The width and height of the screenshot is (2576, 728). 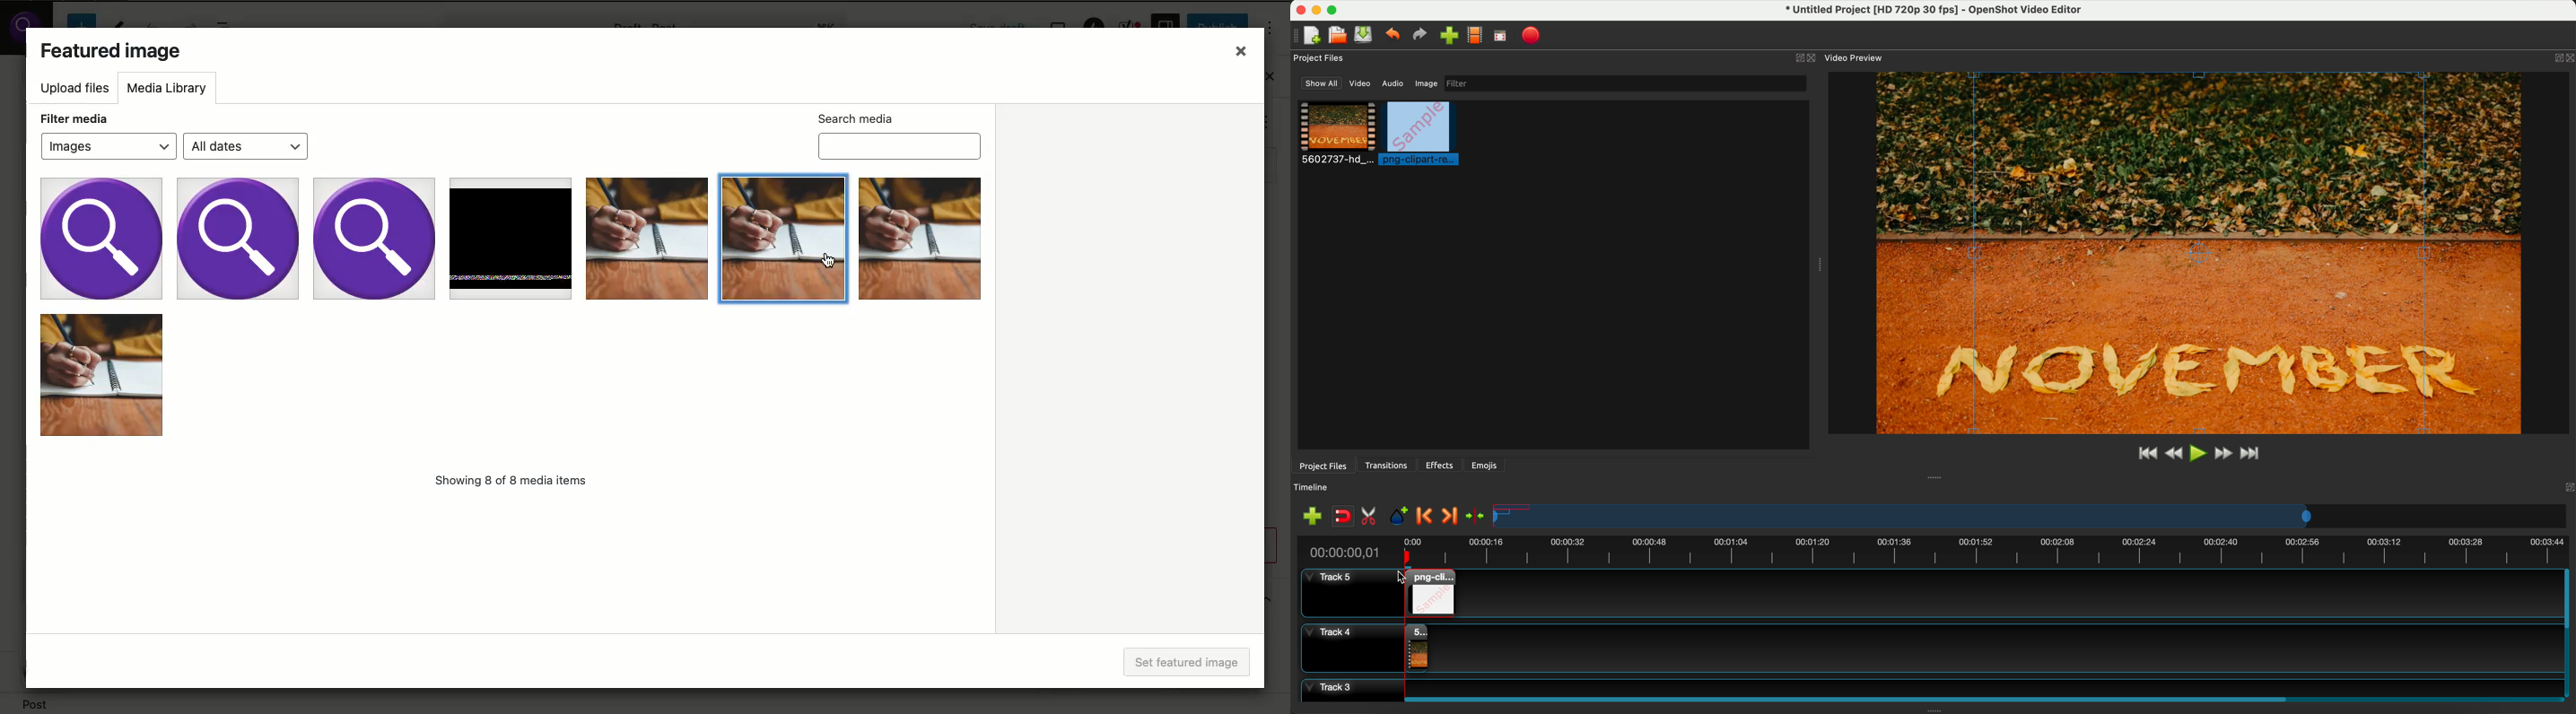 I want to click on undo, so click(x=1394, y=36).